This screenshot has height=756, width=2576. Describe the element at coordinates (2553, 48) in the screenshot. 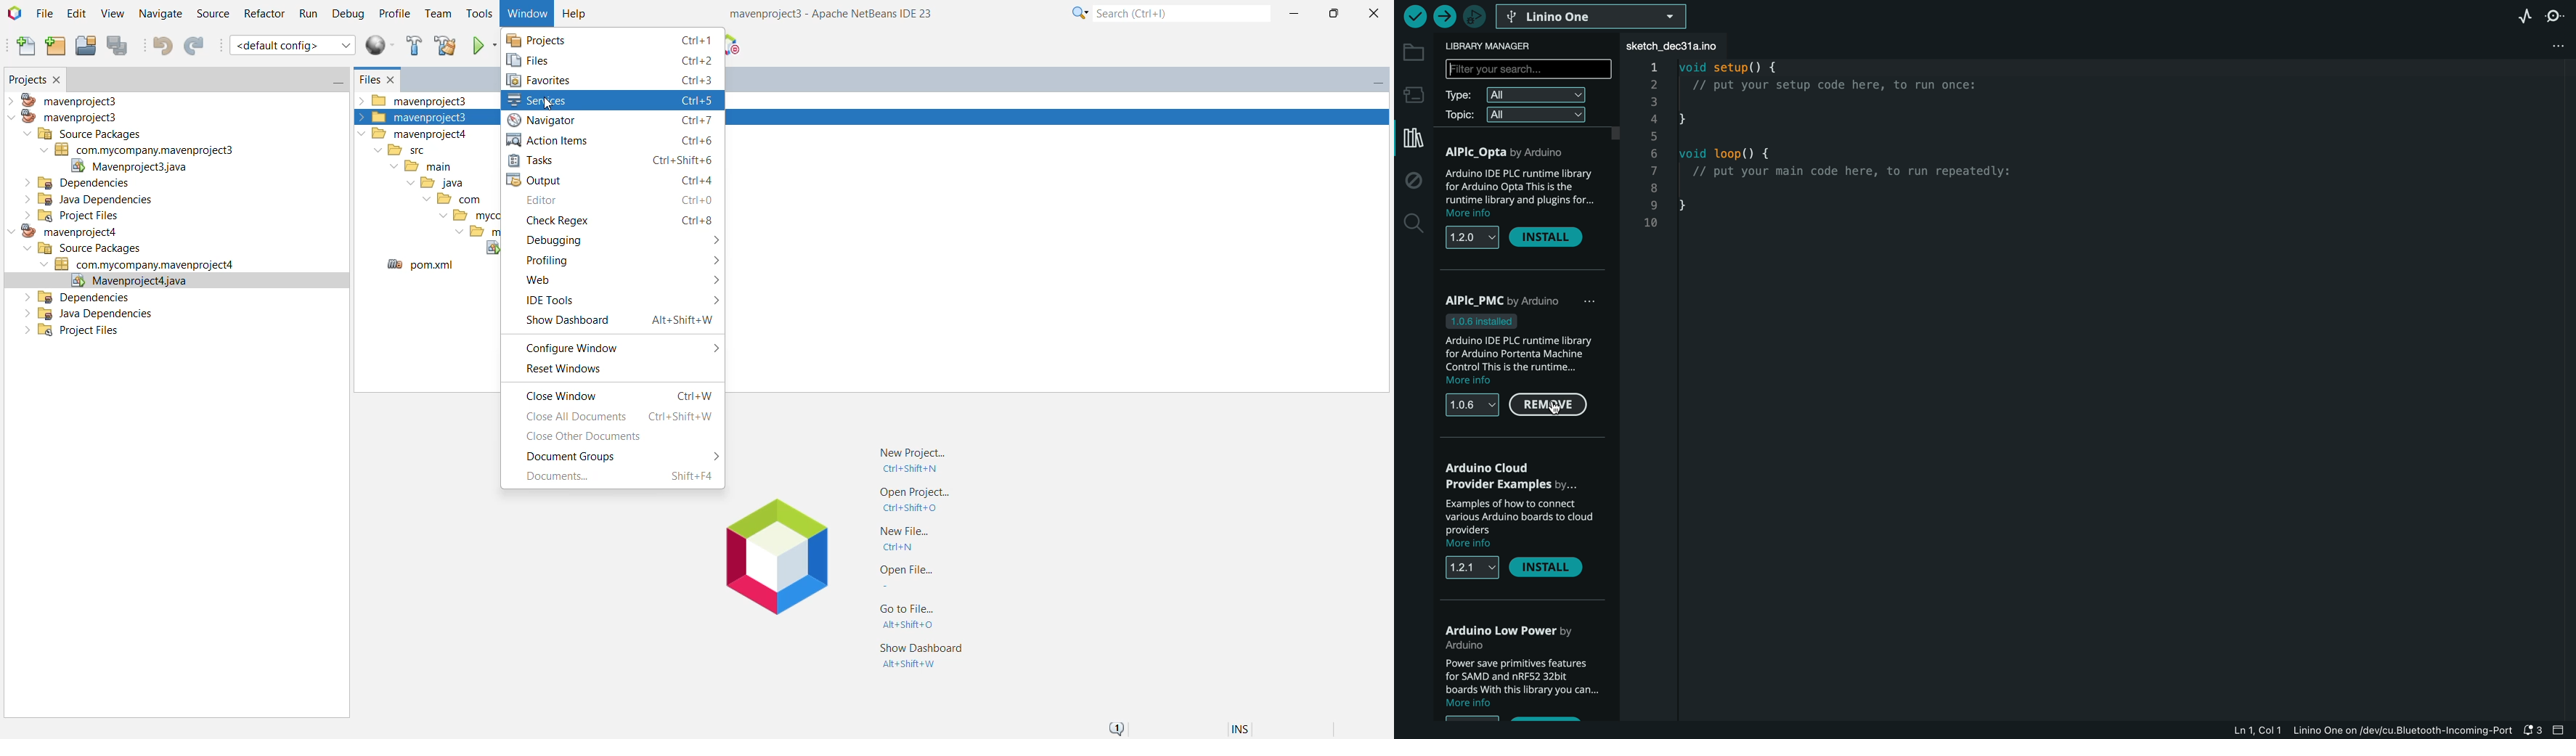

I see `file setting` at that location.